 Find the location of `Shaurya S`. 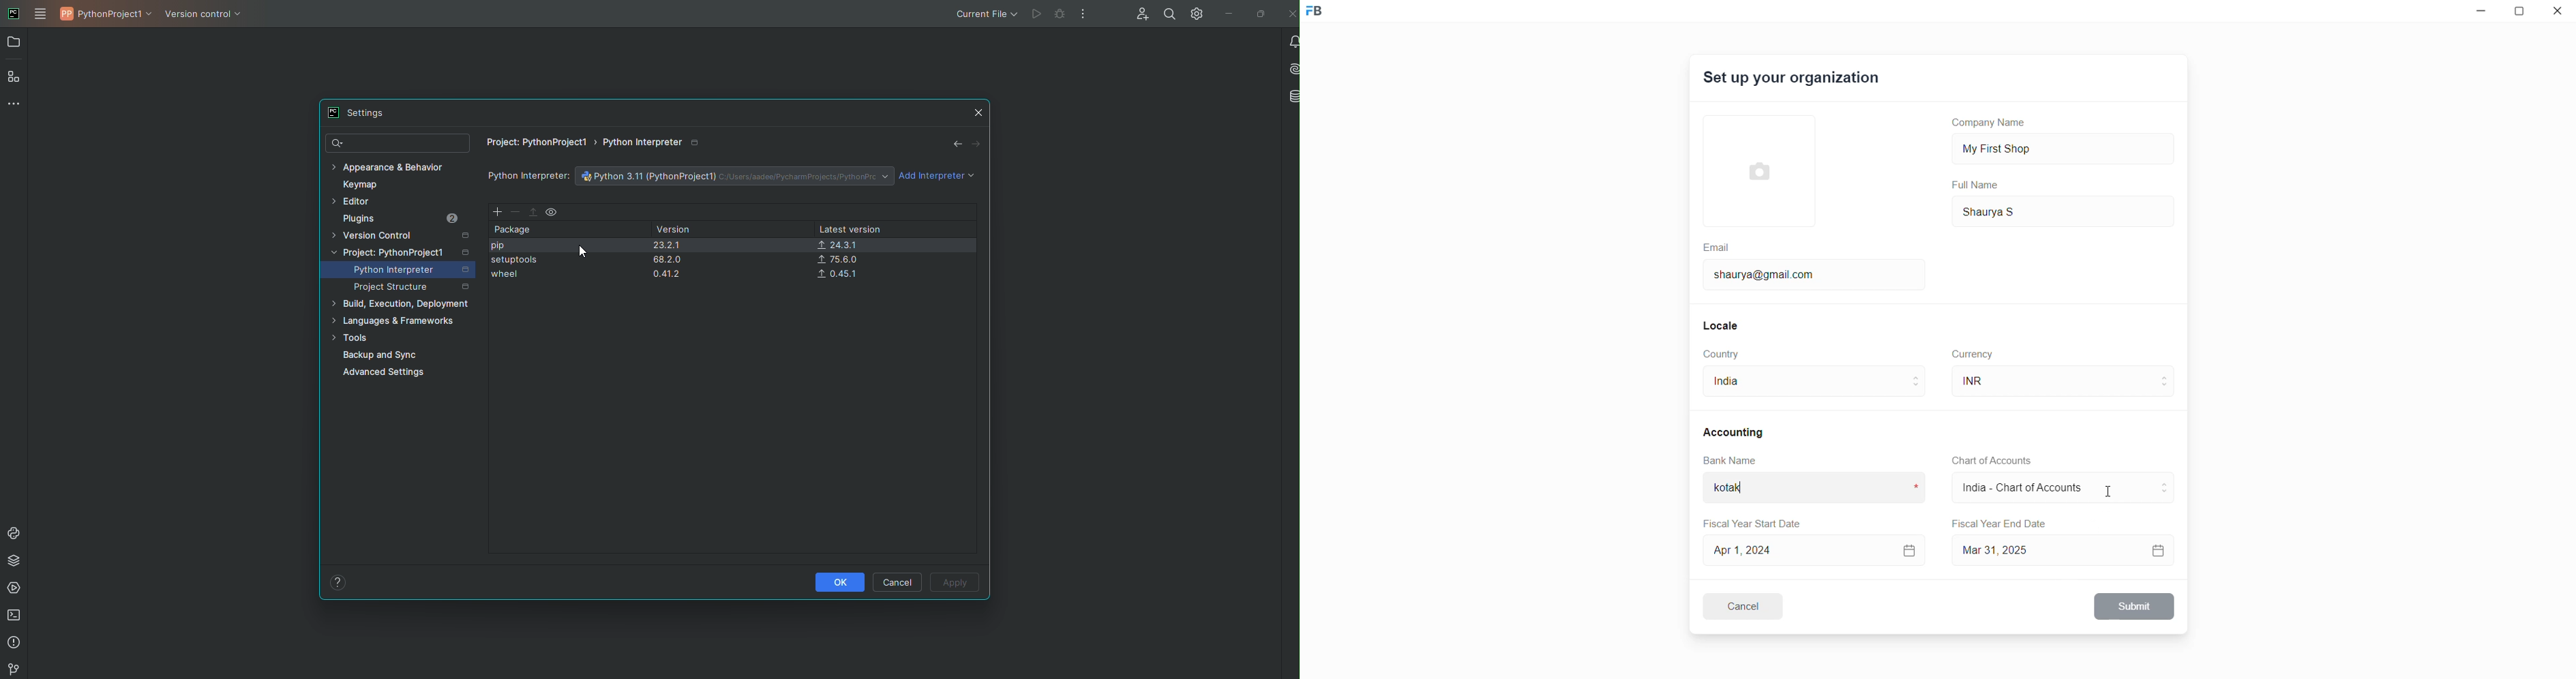

Shaurya S is located at coordinates (2009, 210).